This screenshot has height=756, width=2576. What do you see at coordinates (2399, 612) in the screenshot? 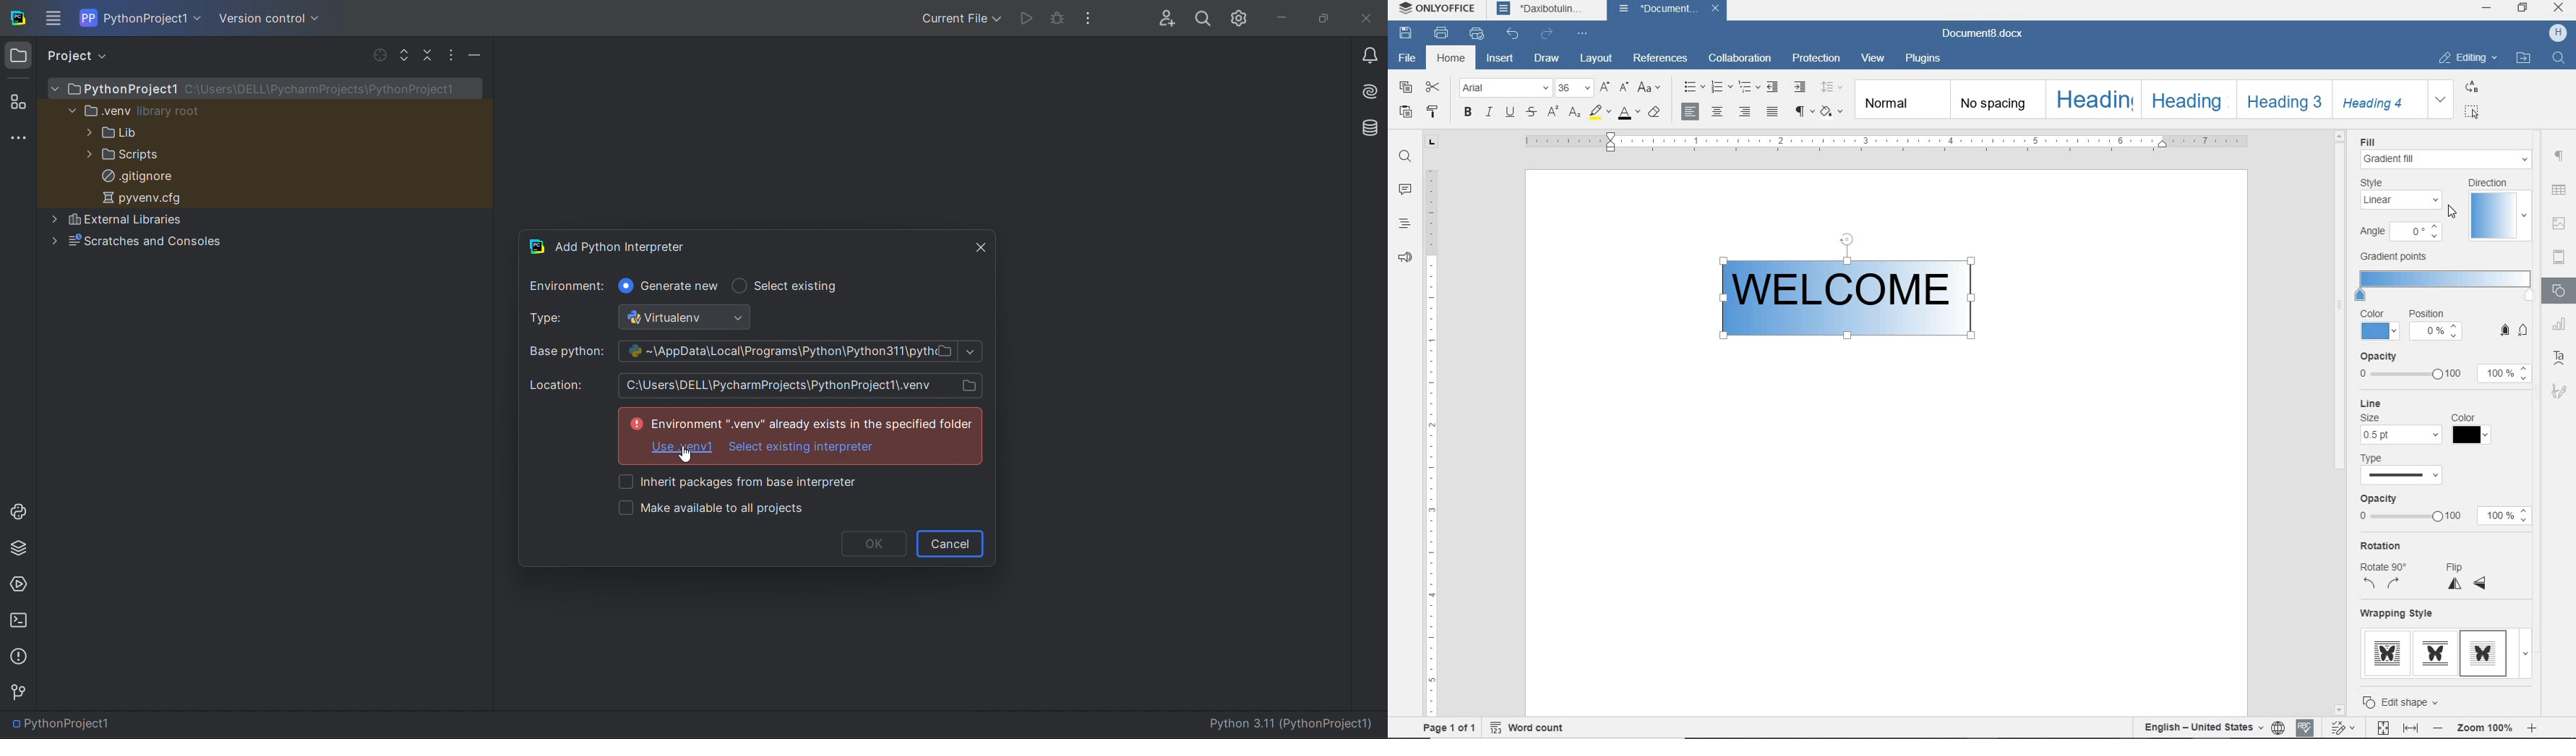
I see `Wrapping style` at bounding box center [2399, 612].